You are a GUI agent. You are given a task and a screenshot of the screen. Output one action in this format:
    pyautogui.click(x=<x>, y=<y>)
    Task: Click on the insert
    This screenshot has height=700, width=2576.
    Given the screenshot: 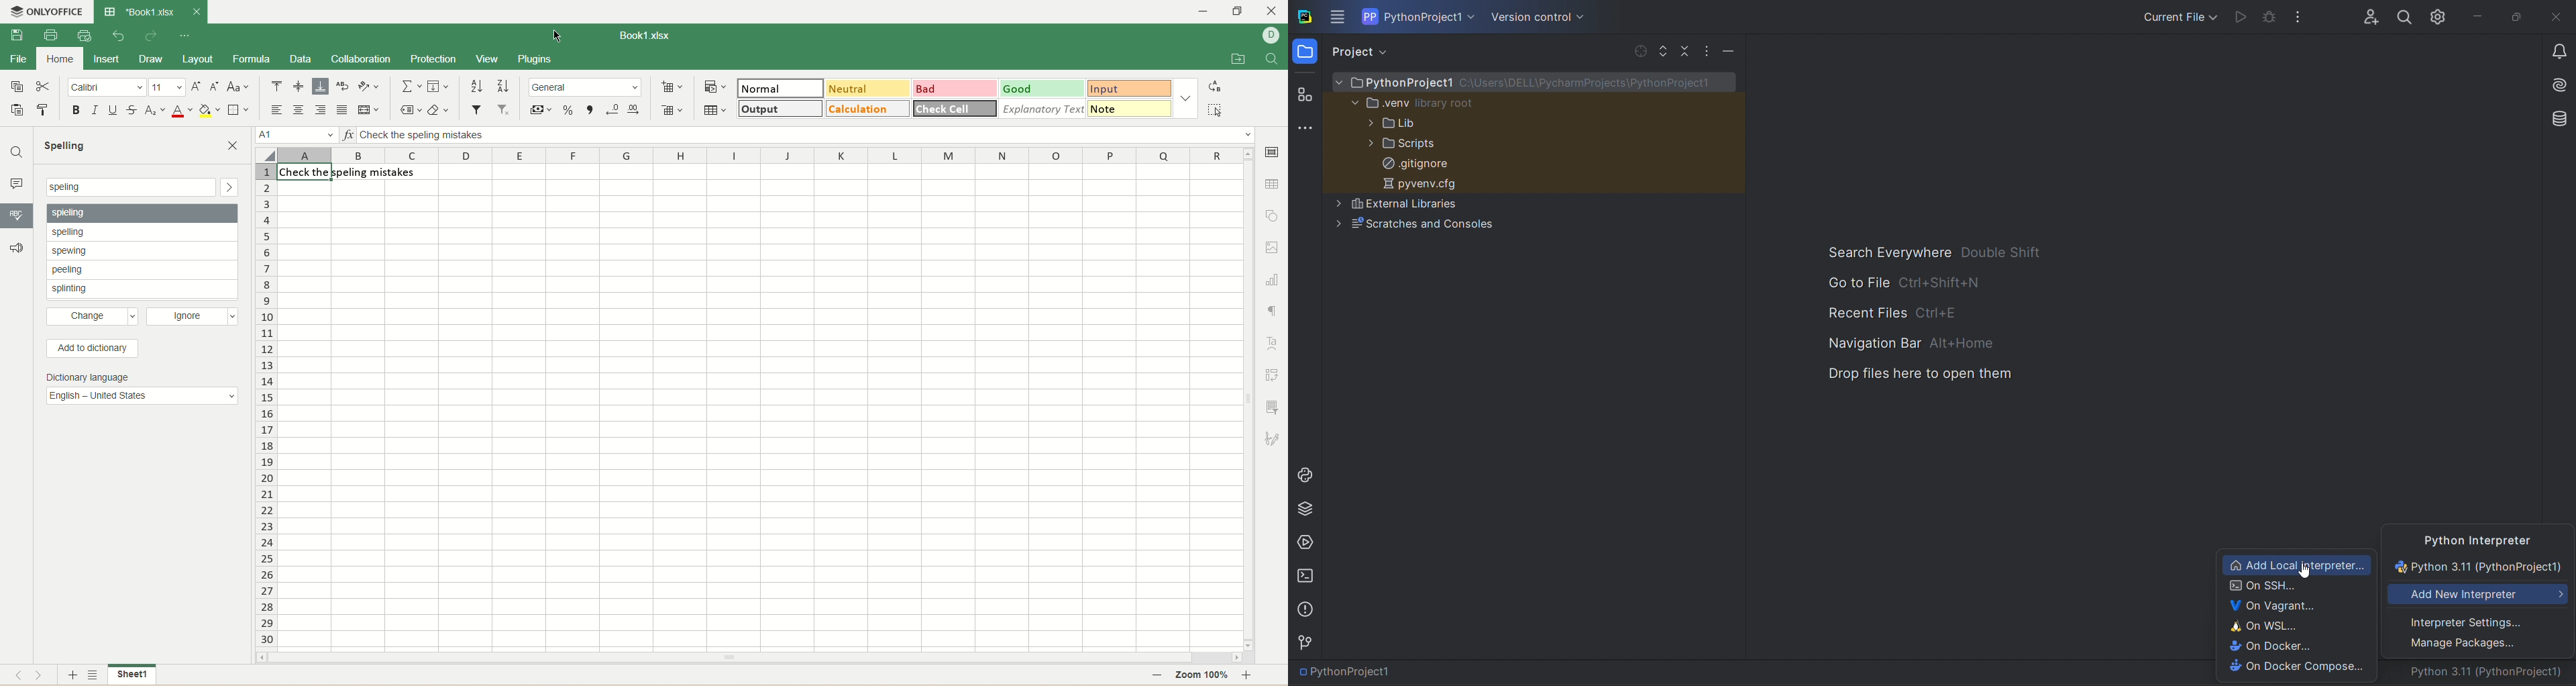 What is the action you would take?
    pyautogui.click(x=107, y=59)
    